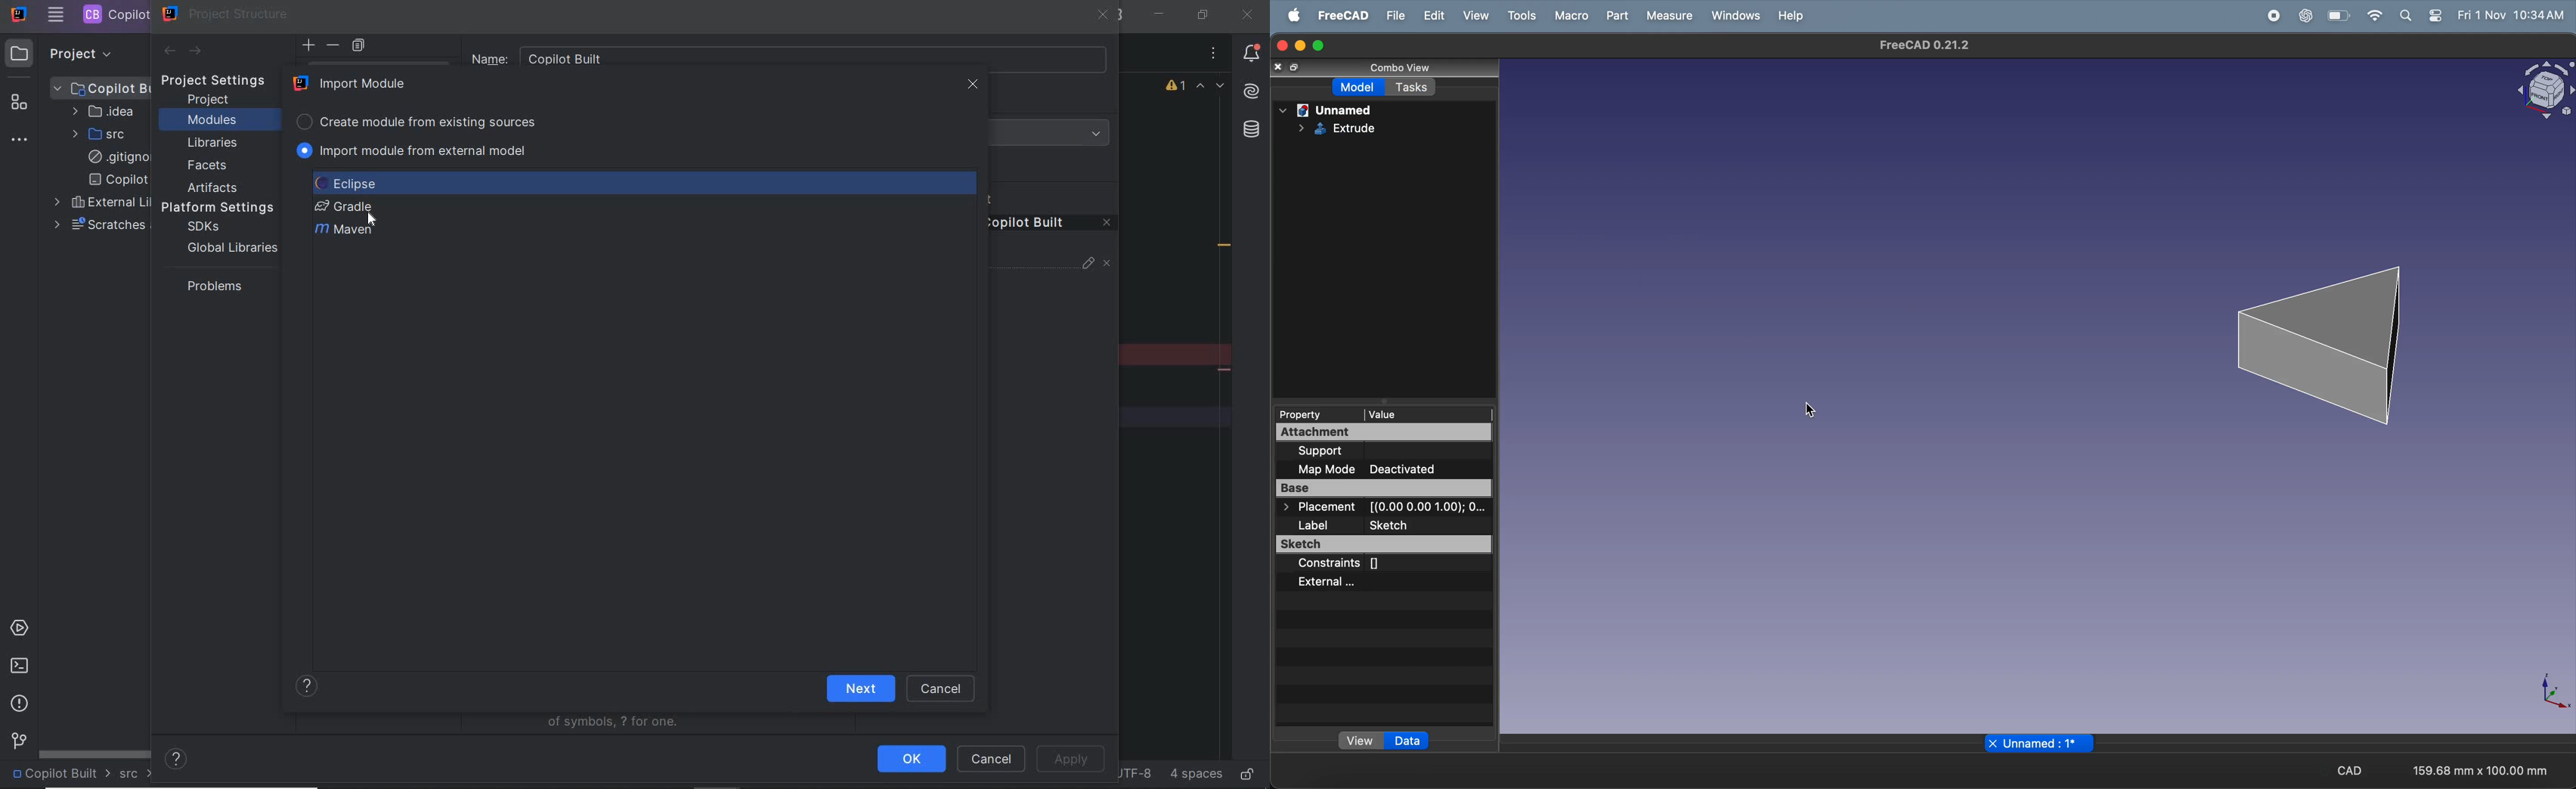 This screenshot has height=812, width=2576. I want to click on battery, so click(2342, 16).